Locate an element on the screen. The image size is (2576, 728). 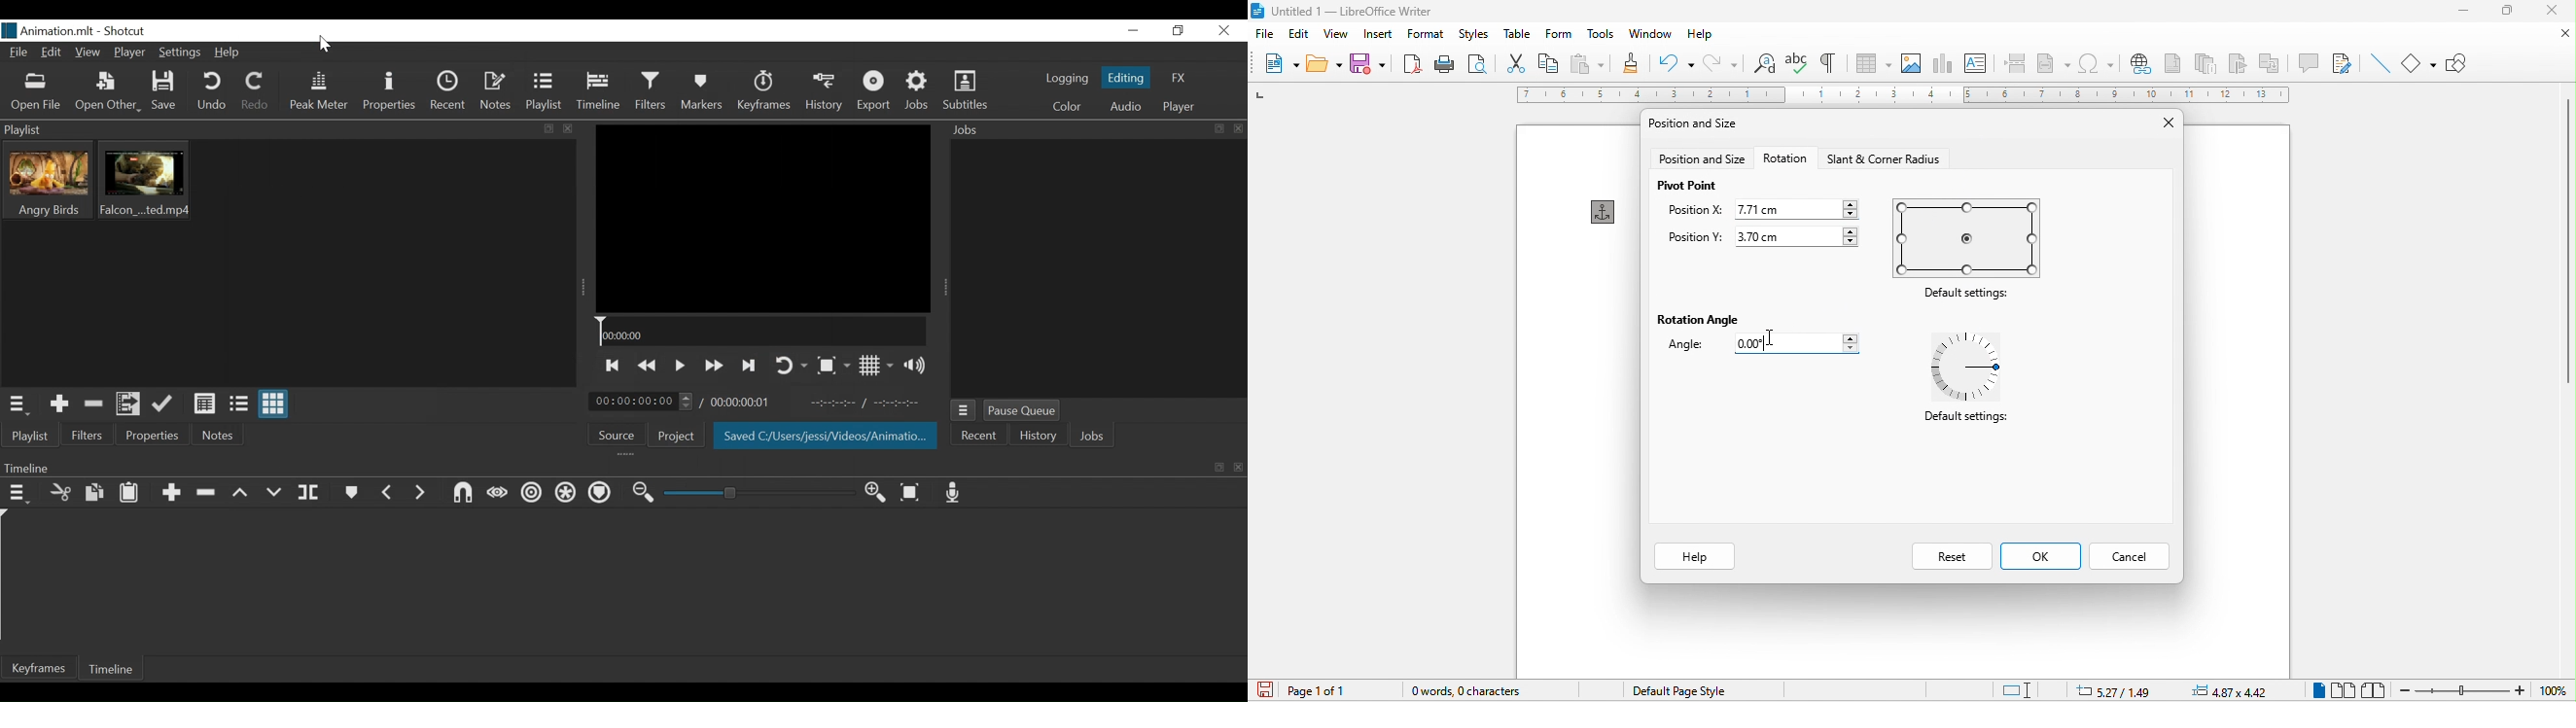
View as file is located at coordinates (239, 405).